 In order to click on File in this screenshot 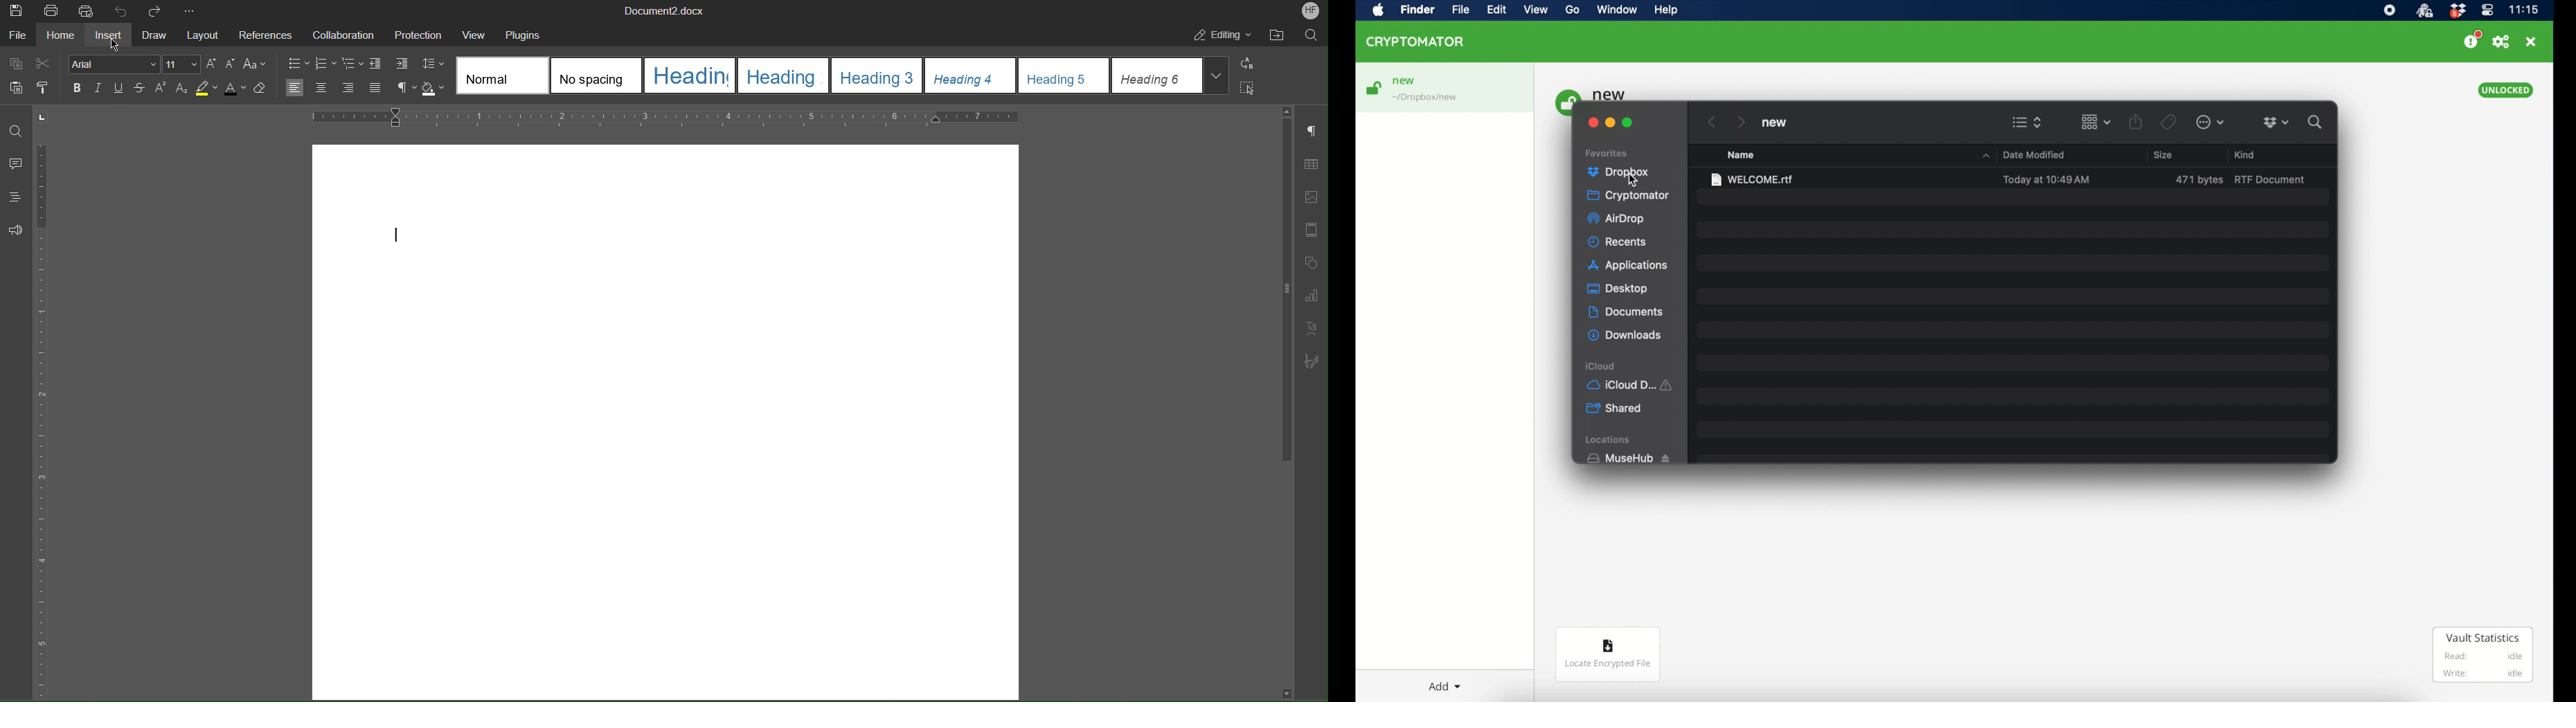, I will do `click(18, 33)`.